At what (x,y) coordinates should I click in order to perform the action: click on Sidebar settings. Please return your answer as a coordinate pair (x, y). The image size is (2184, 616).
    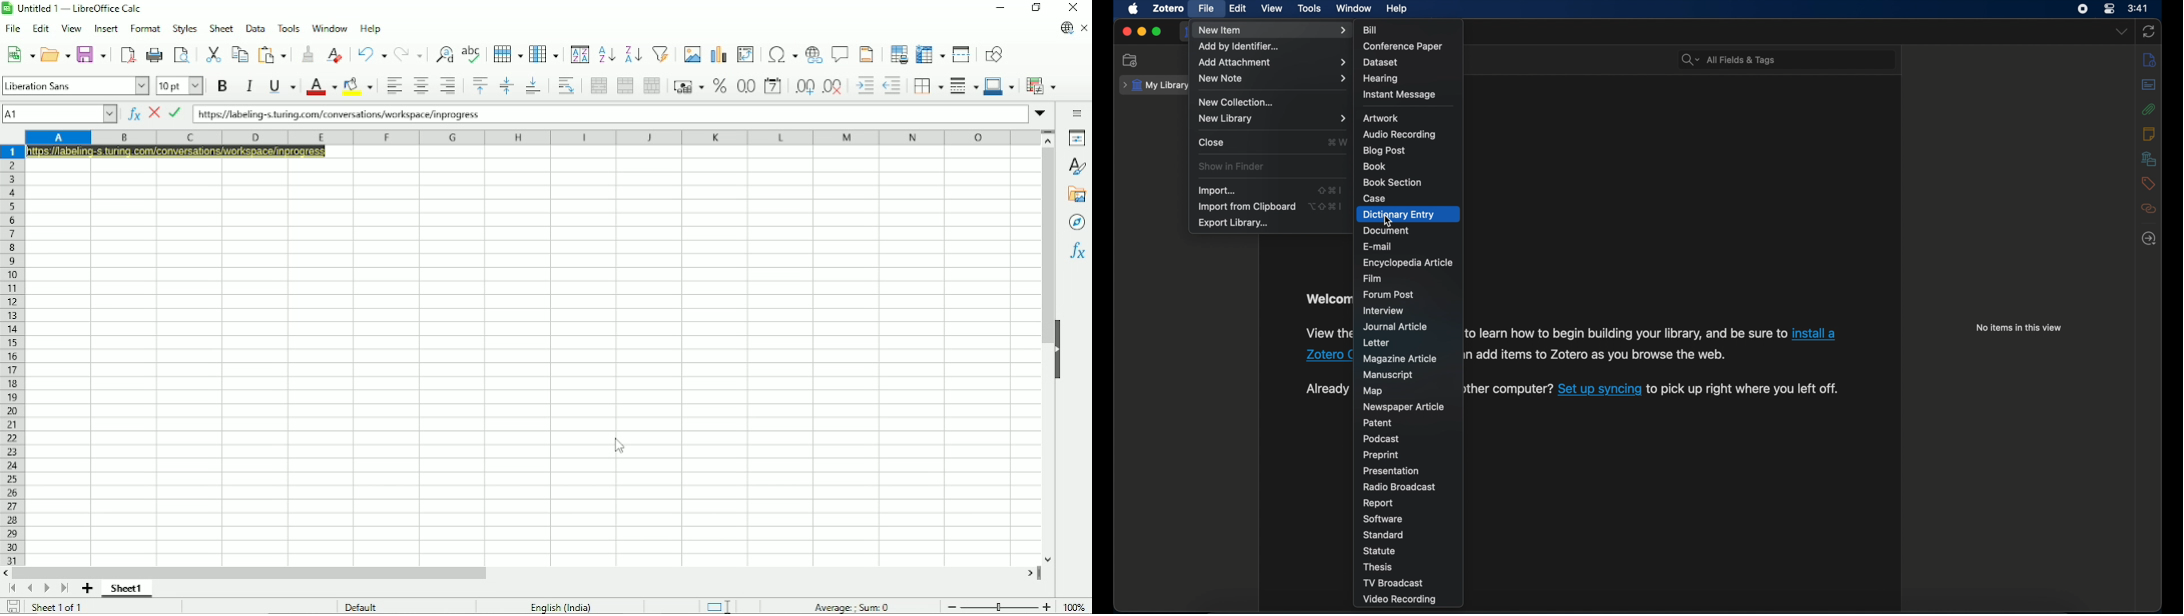
    Looking at the image, I should click on (1079, 111).